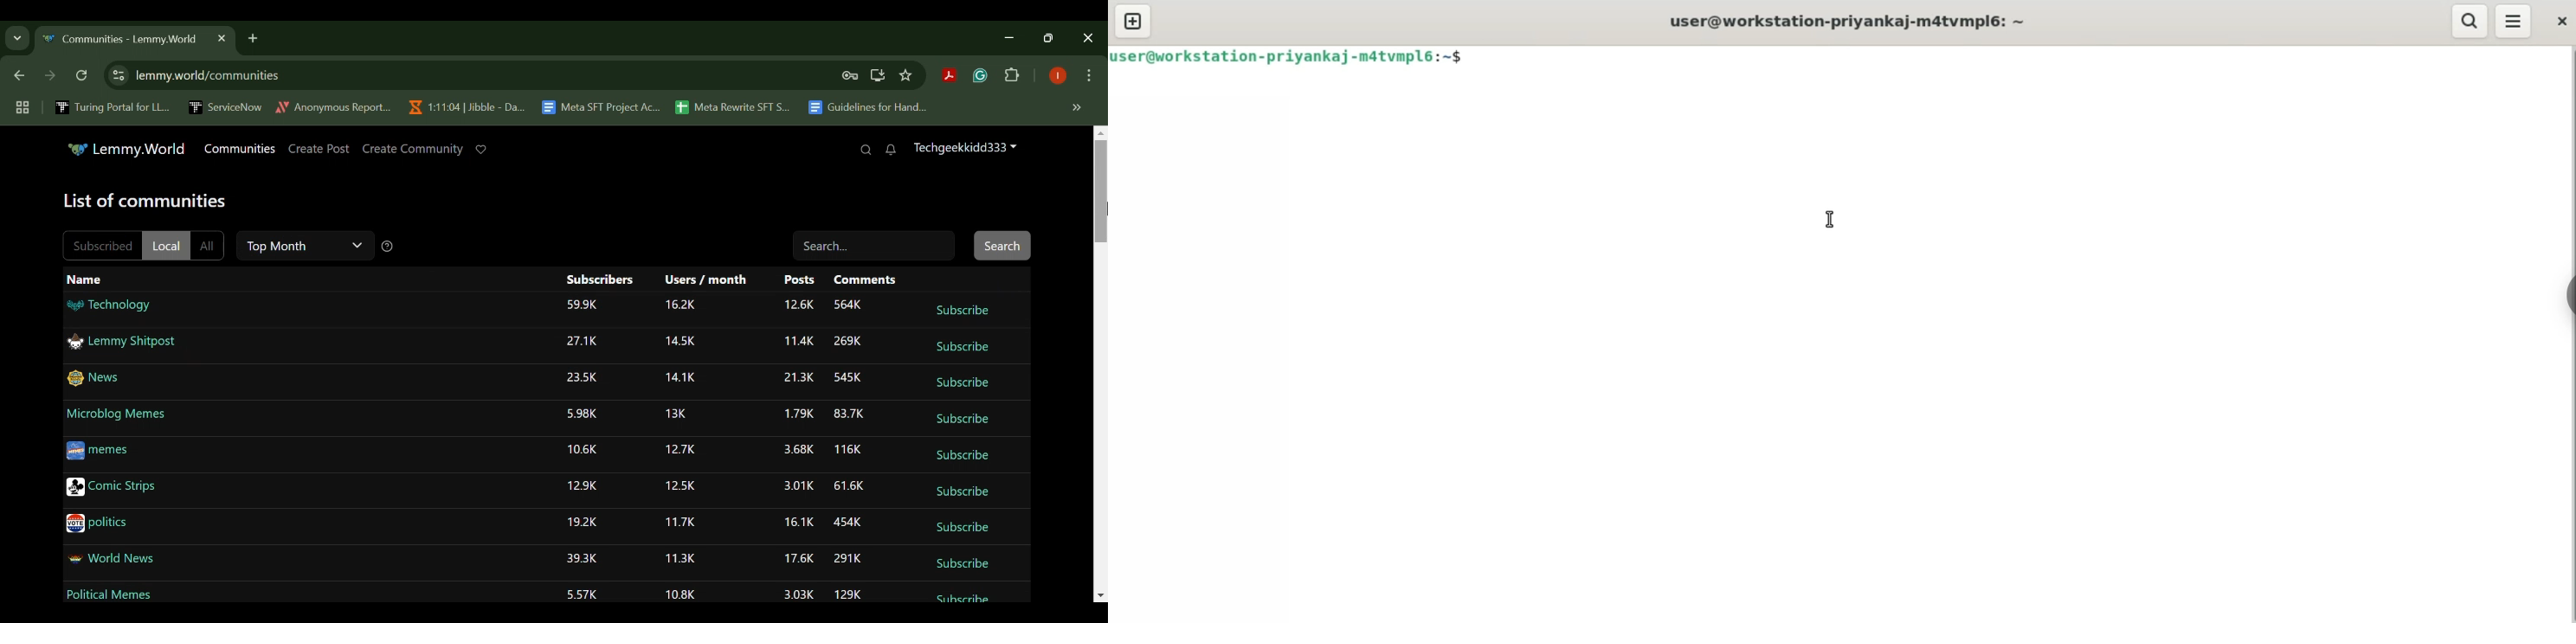 The image size is (2576, 644). I want to click on 14.5K, so click(681, 341).